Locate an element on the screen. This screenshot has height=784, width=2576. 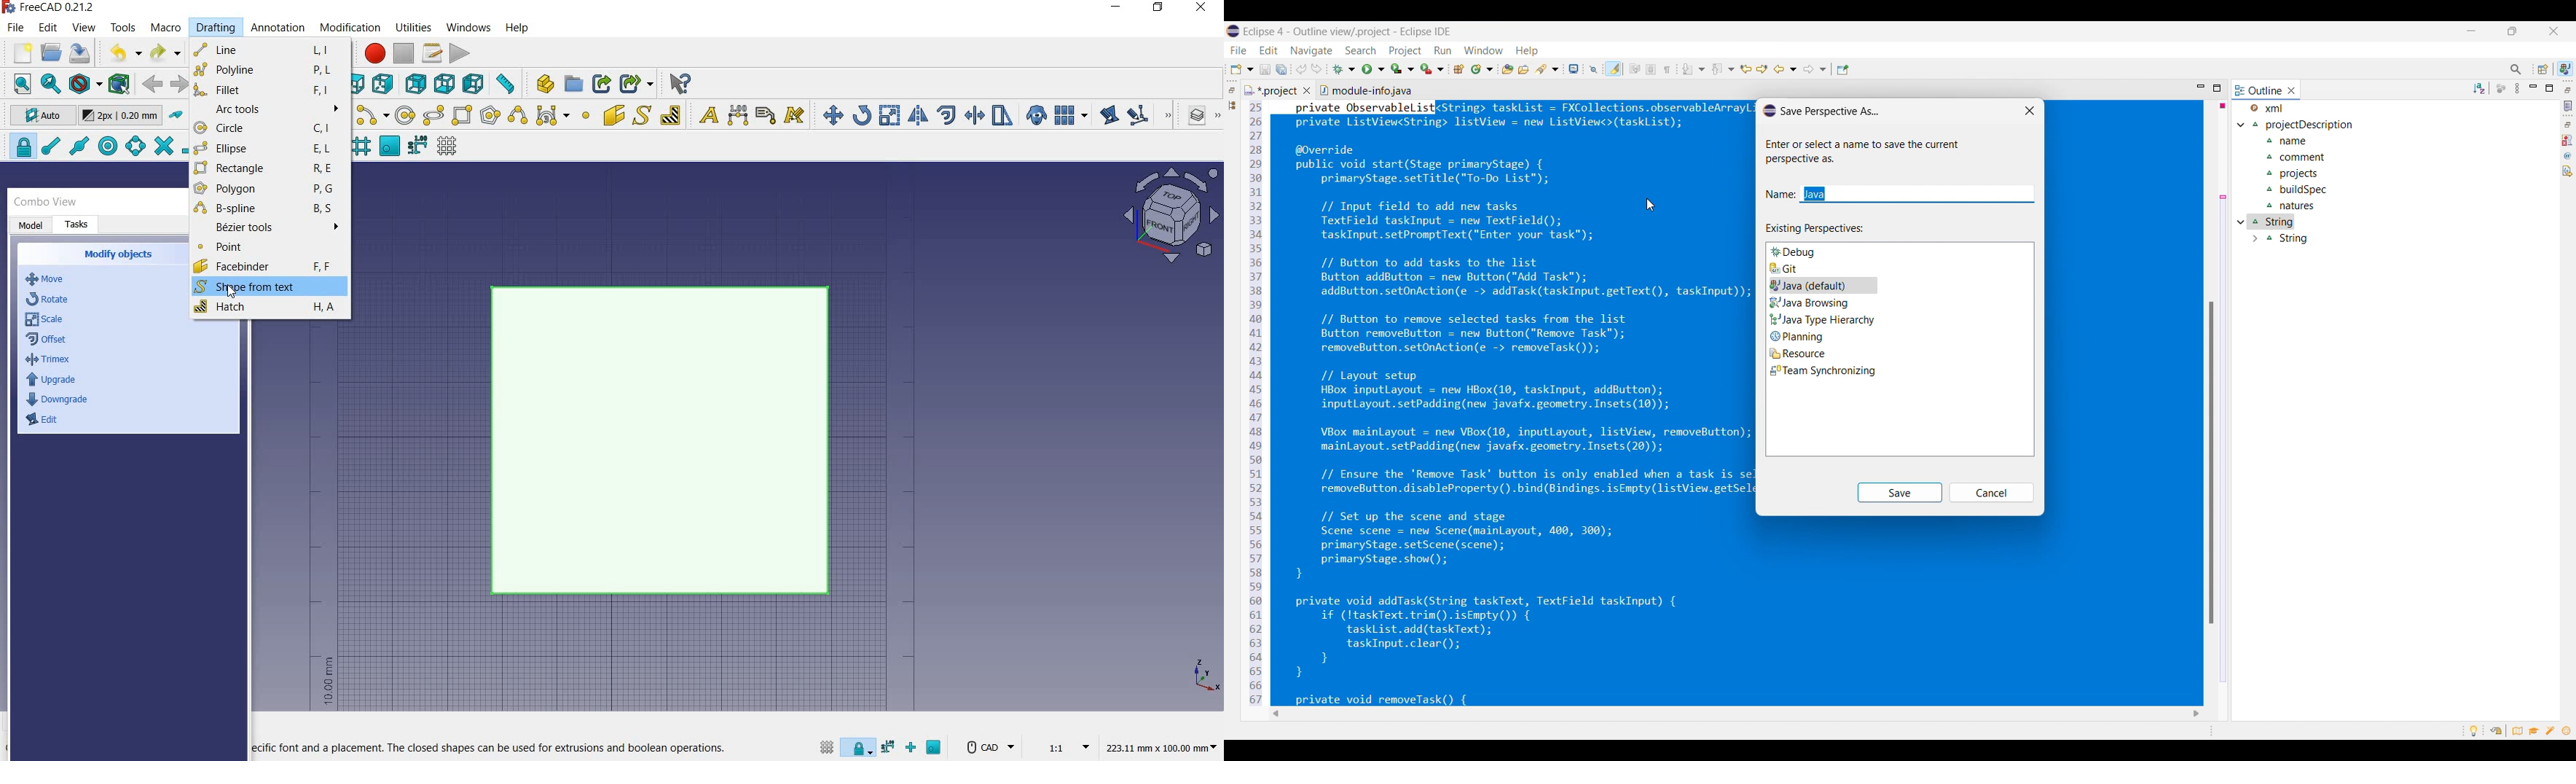
offset is located at coordinates (50, 340).